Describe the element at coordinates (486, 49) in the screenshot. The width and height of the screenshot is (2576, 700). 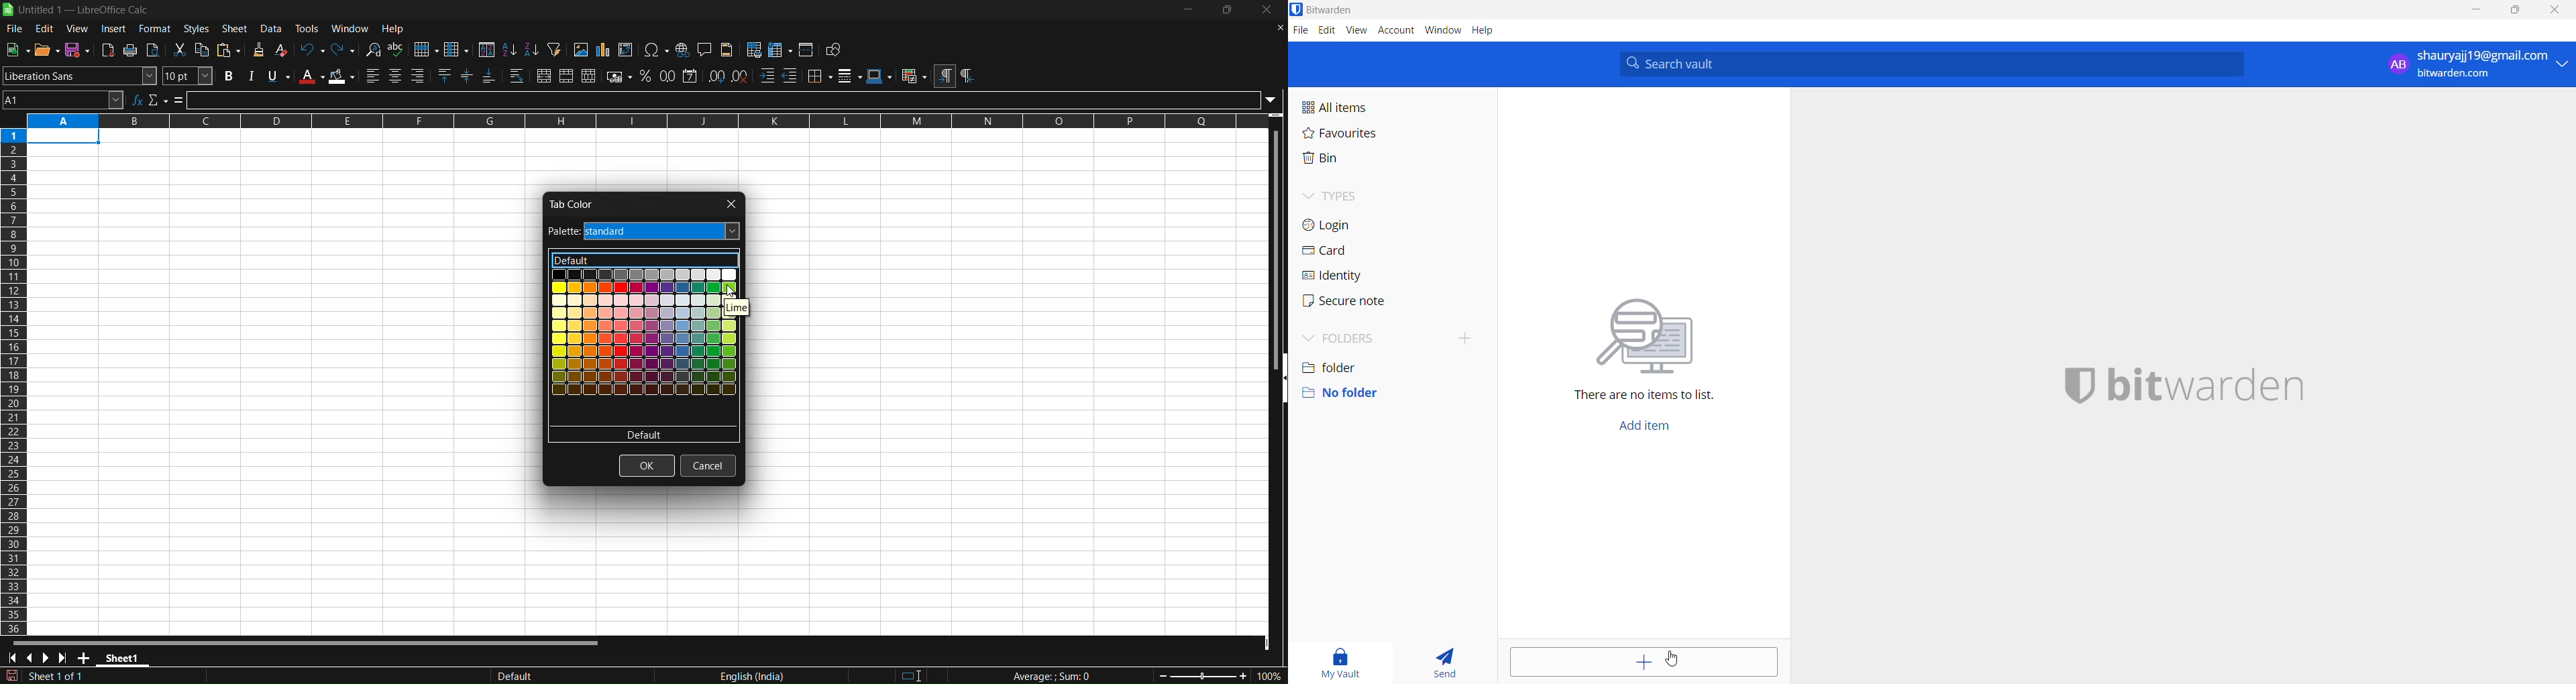
I see `sort` at that location.